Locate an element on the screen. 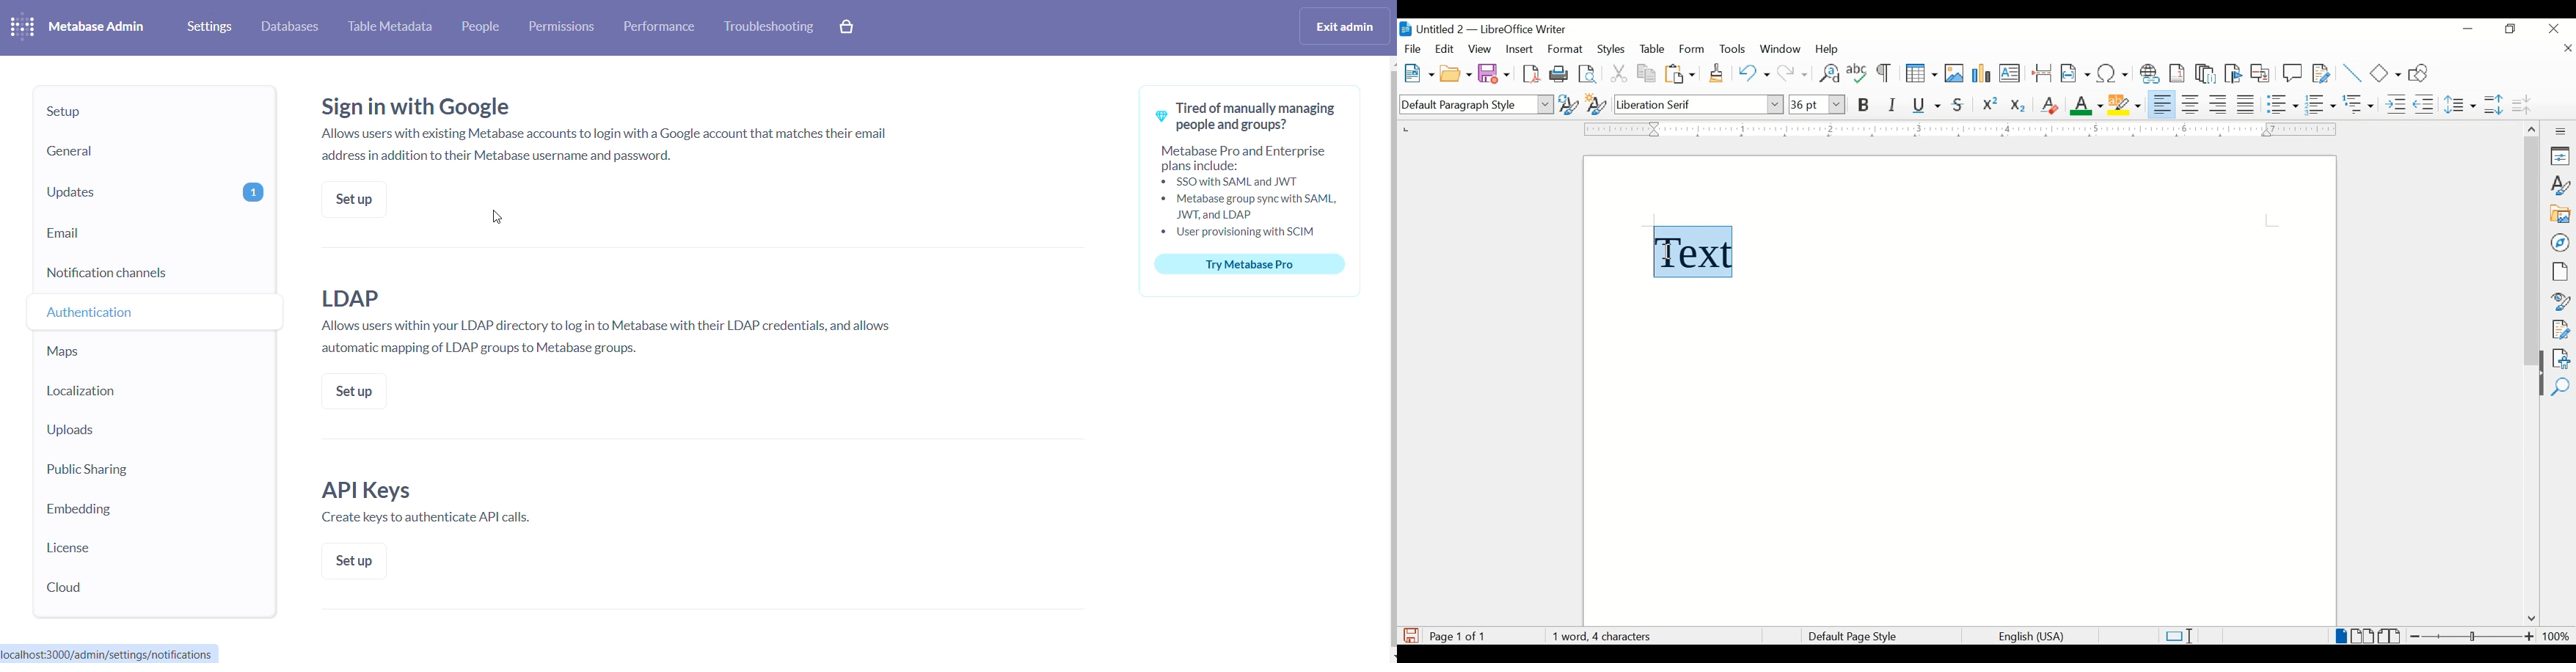 Image resolution: width=2576 pixels, height=672 pixels. increase indent is located at coordinates (2396, 104).